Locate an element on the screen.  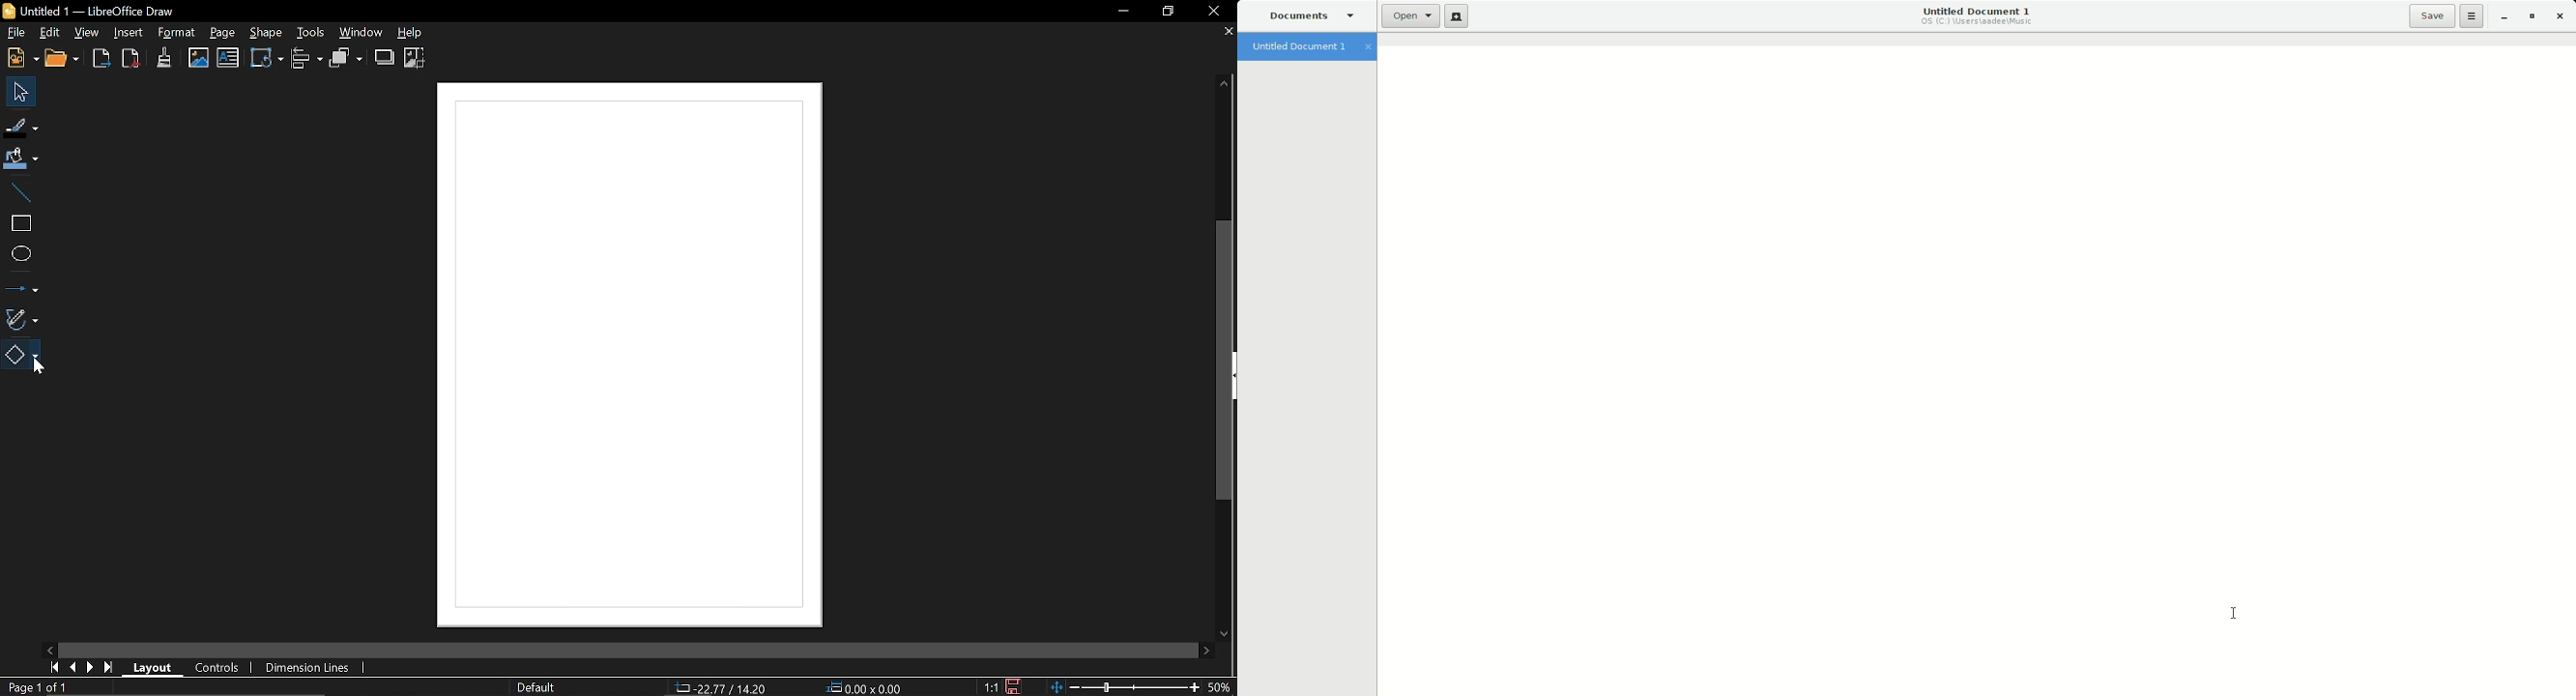
Move right is located at coordinates (1206, 651).